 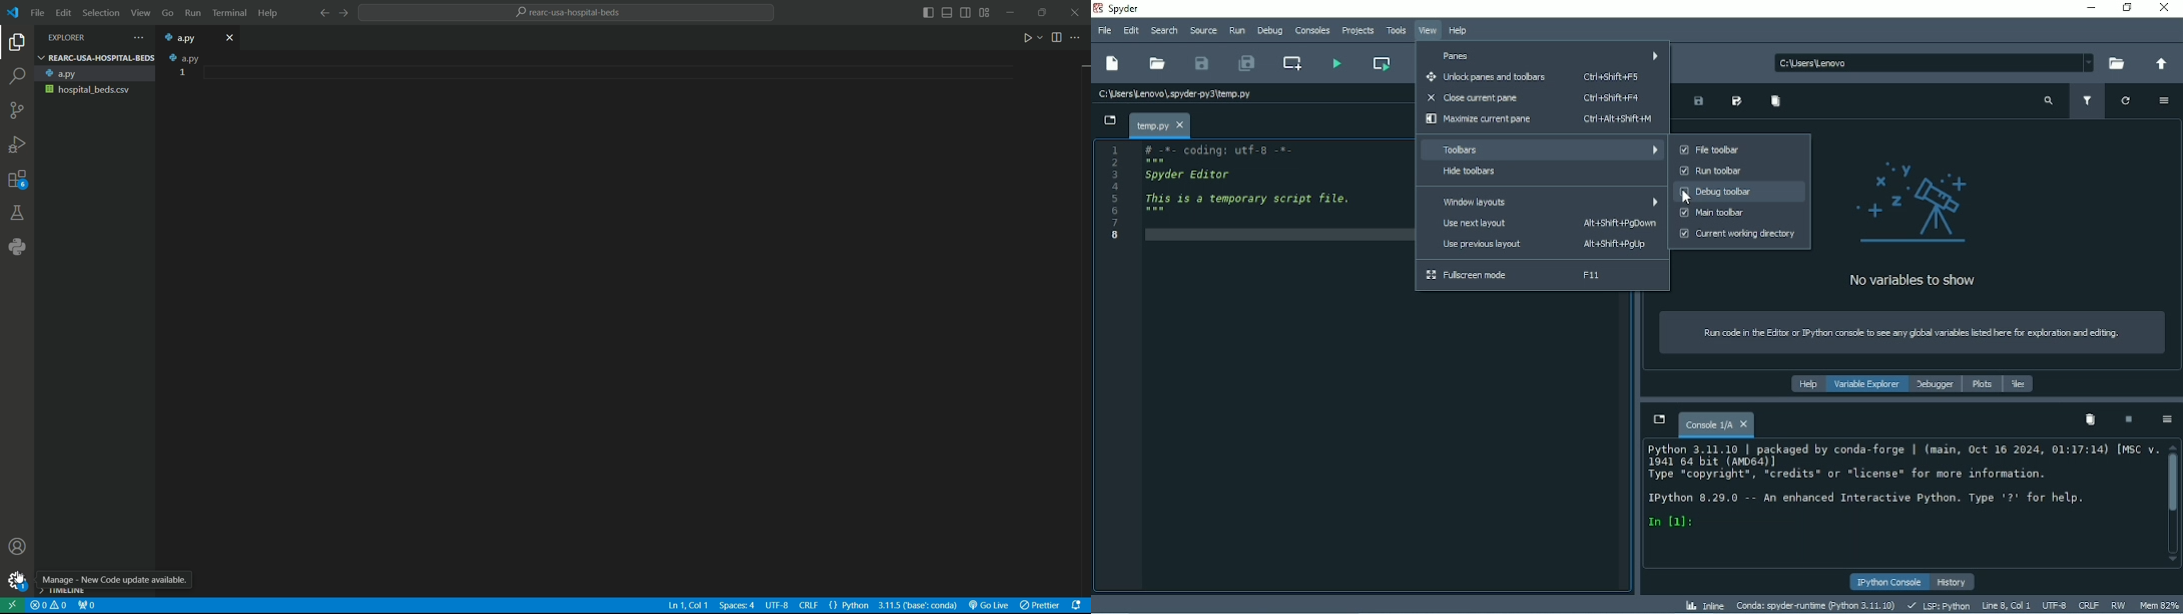 What do you see at coordinates (343, 13) in the screenshot?
I see `go forward` at bounding box center [343, 13].